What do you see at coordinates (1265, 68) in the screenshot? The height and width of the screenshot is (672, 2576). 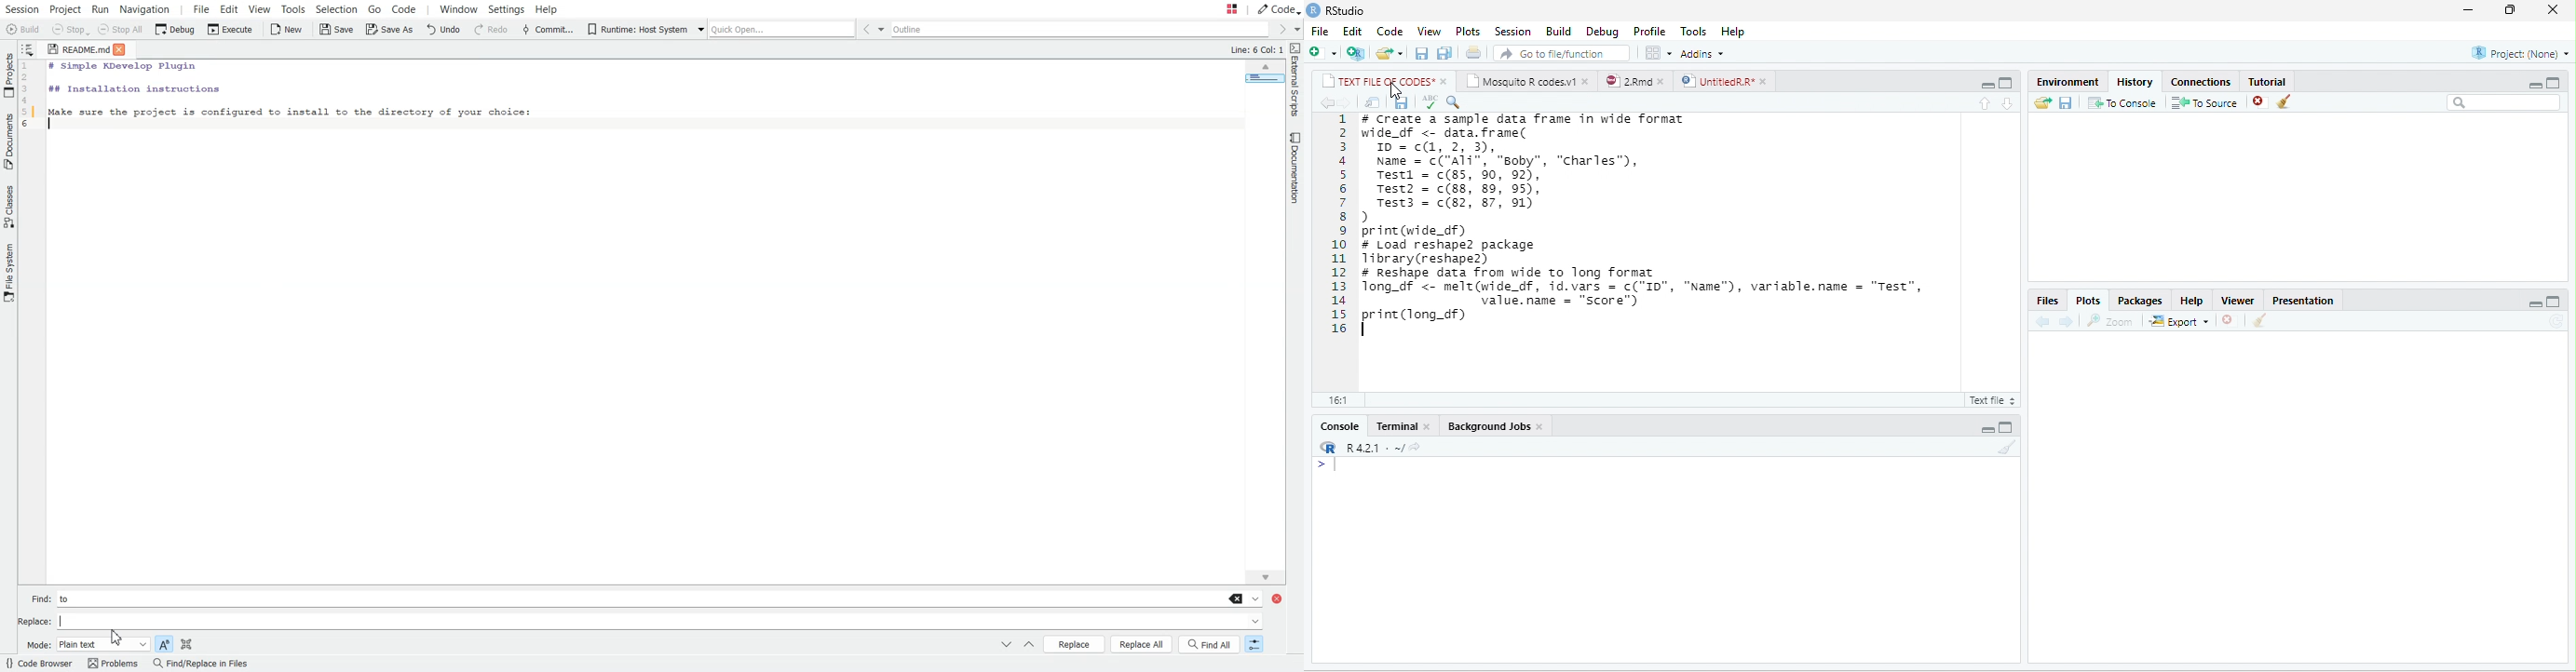 I see `Scroll up arrow` at bounding box center [1265, 68].